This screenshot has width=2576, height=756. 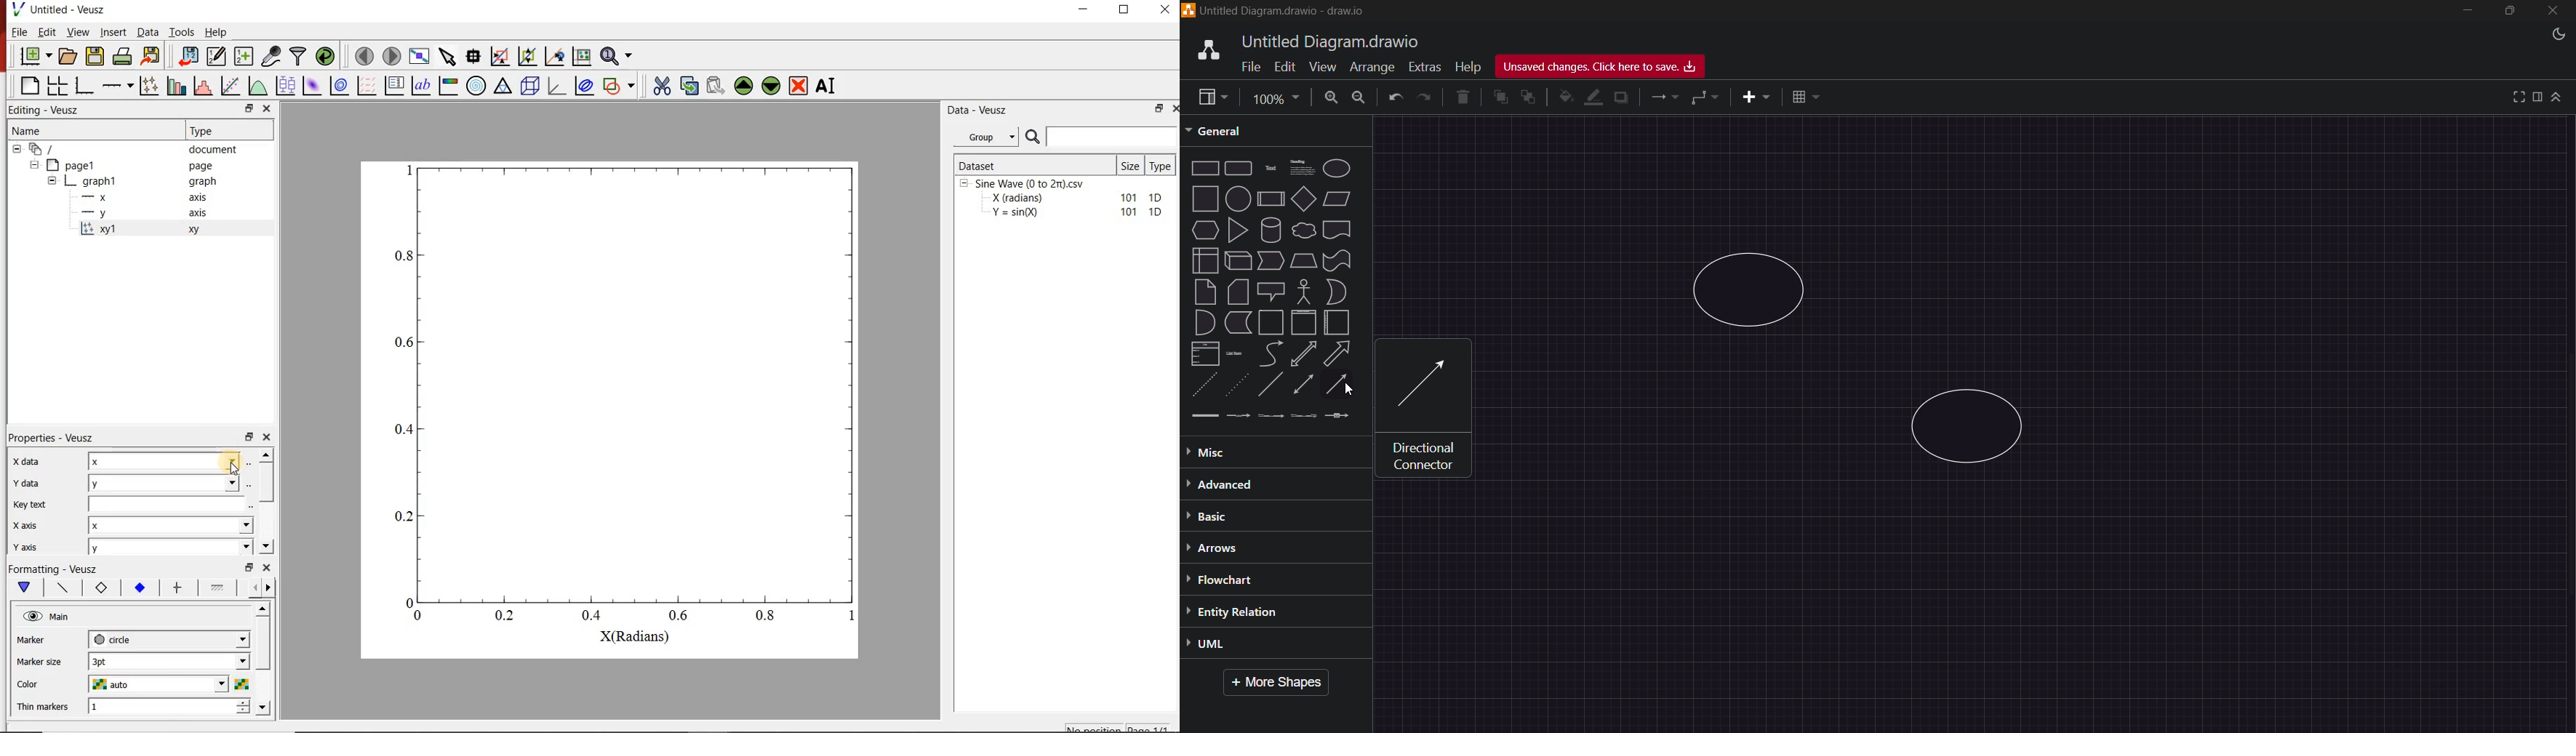 What do you see at coordinates (46, 110) in the screenshot?
I see `Editing - Veusz` at bounding box center [46, 110].